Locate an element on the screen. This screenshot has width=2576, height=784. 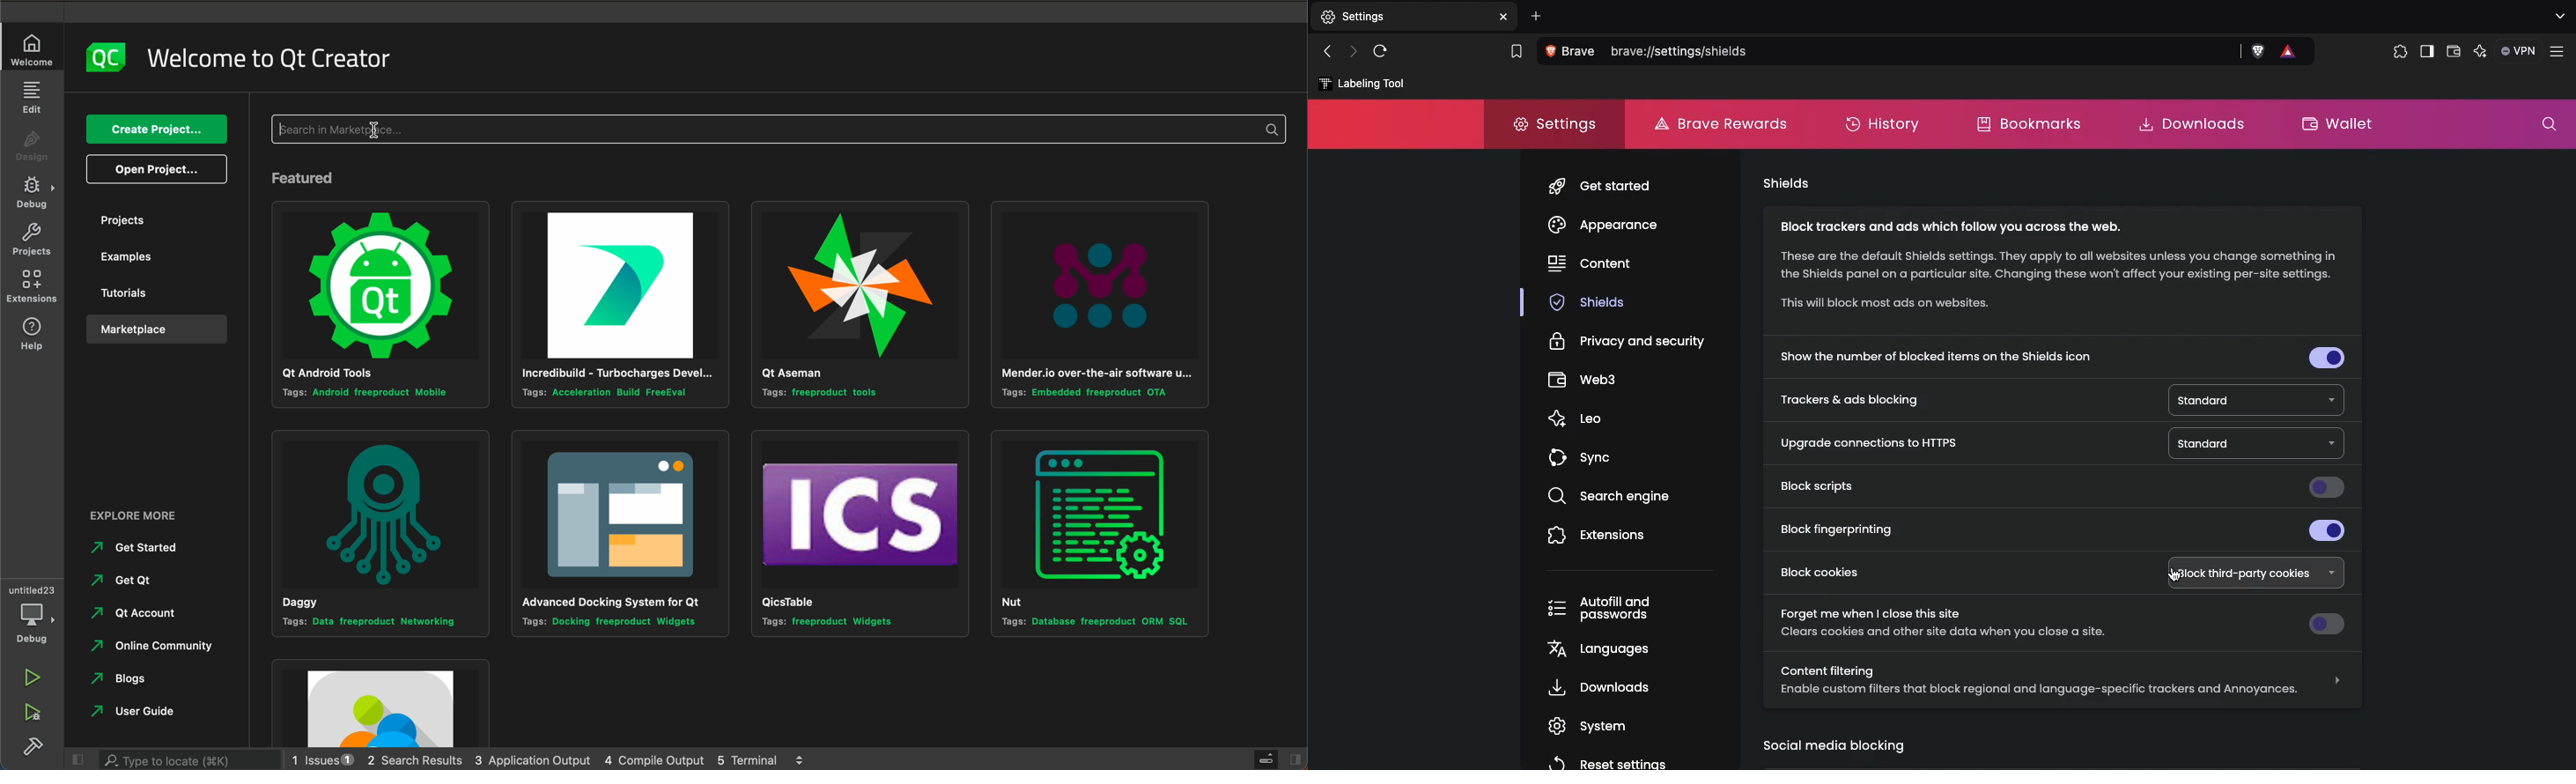
 is located at coordinates (138, 579).